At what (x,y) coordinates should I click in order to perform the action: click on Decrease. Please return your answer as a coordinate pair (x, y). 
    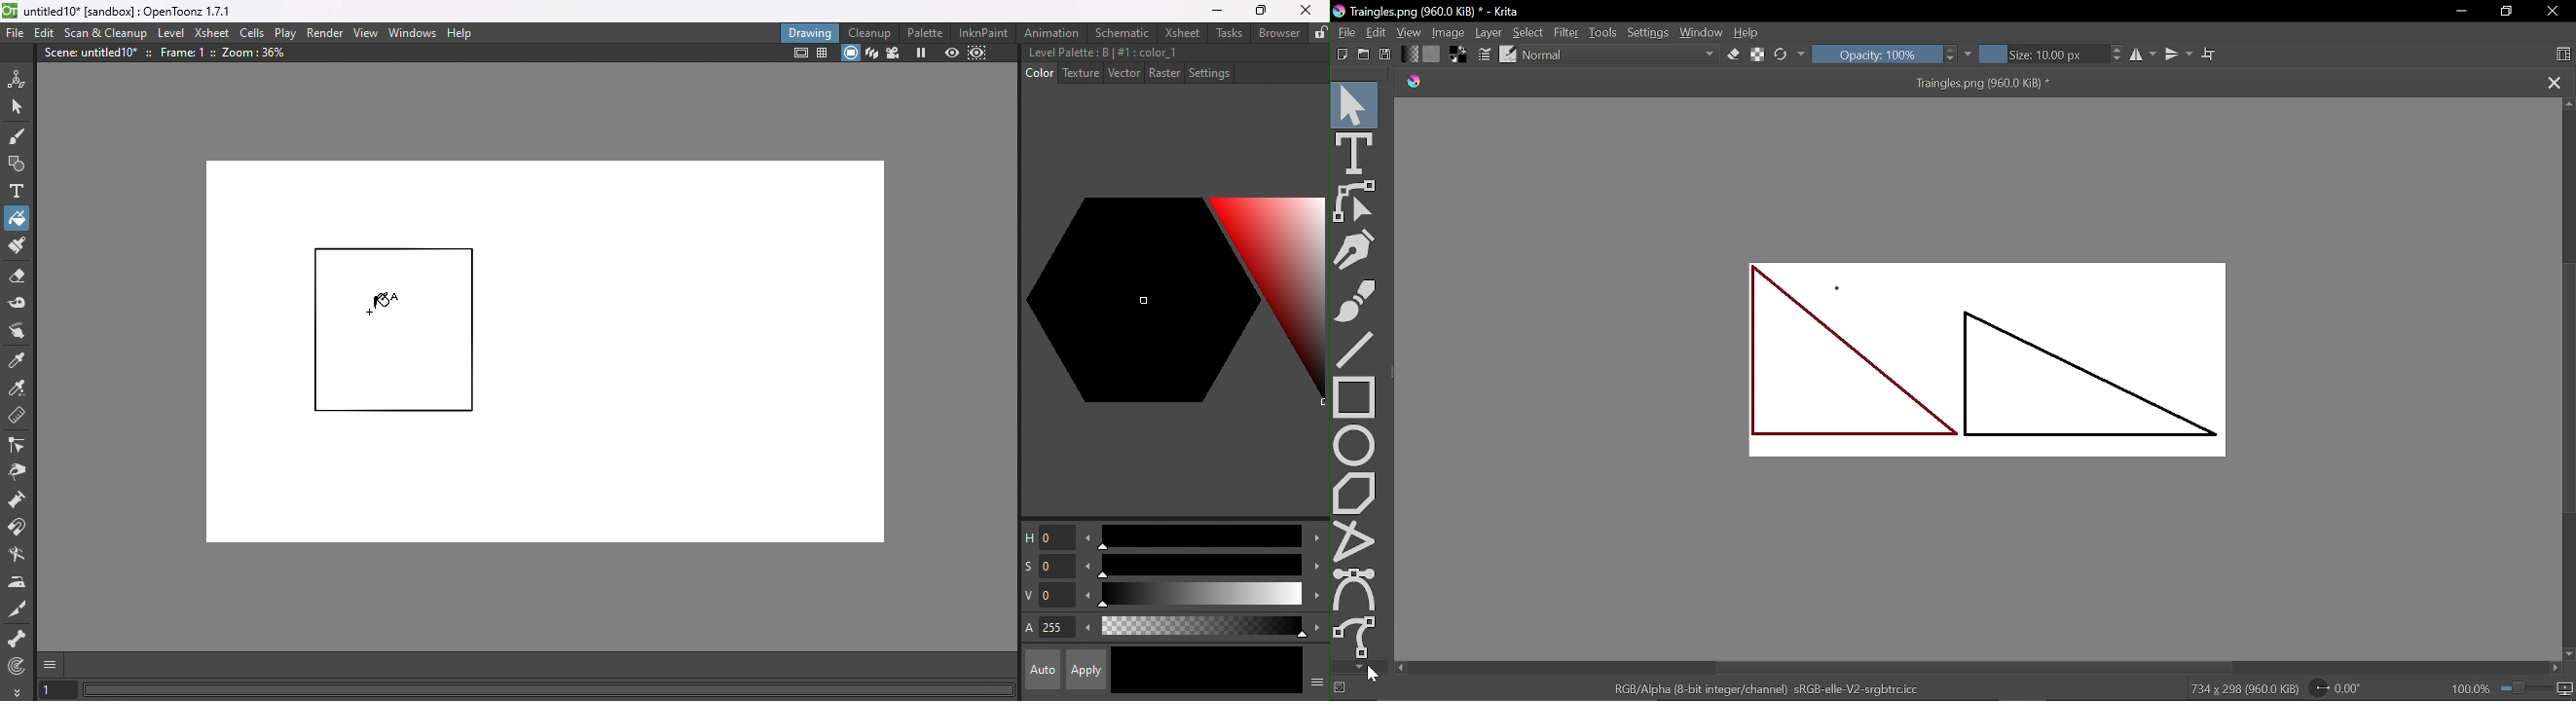
    Looking at the image, I should click on (1086, 566).